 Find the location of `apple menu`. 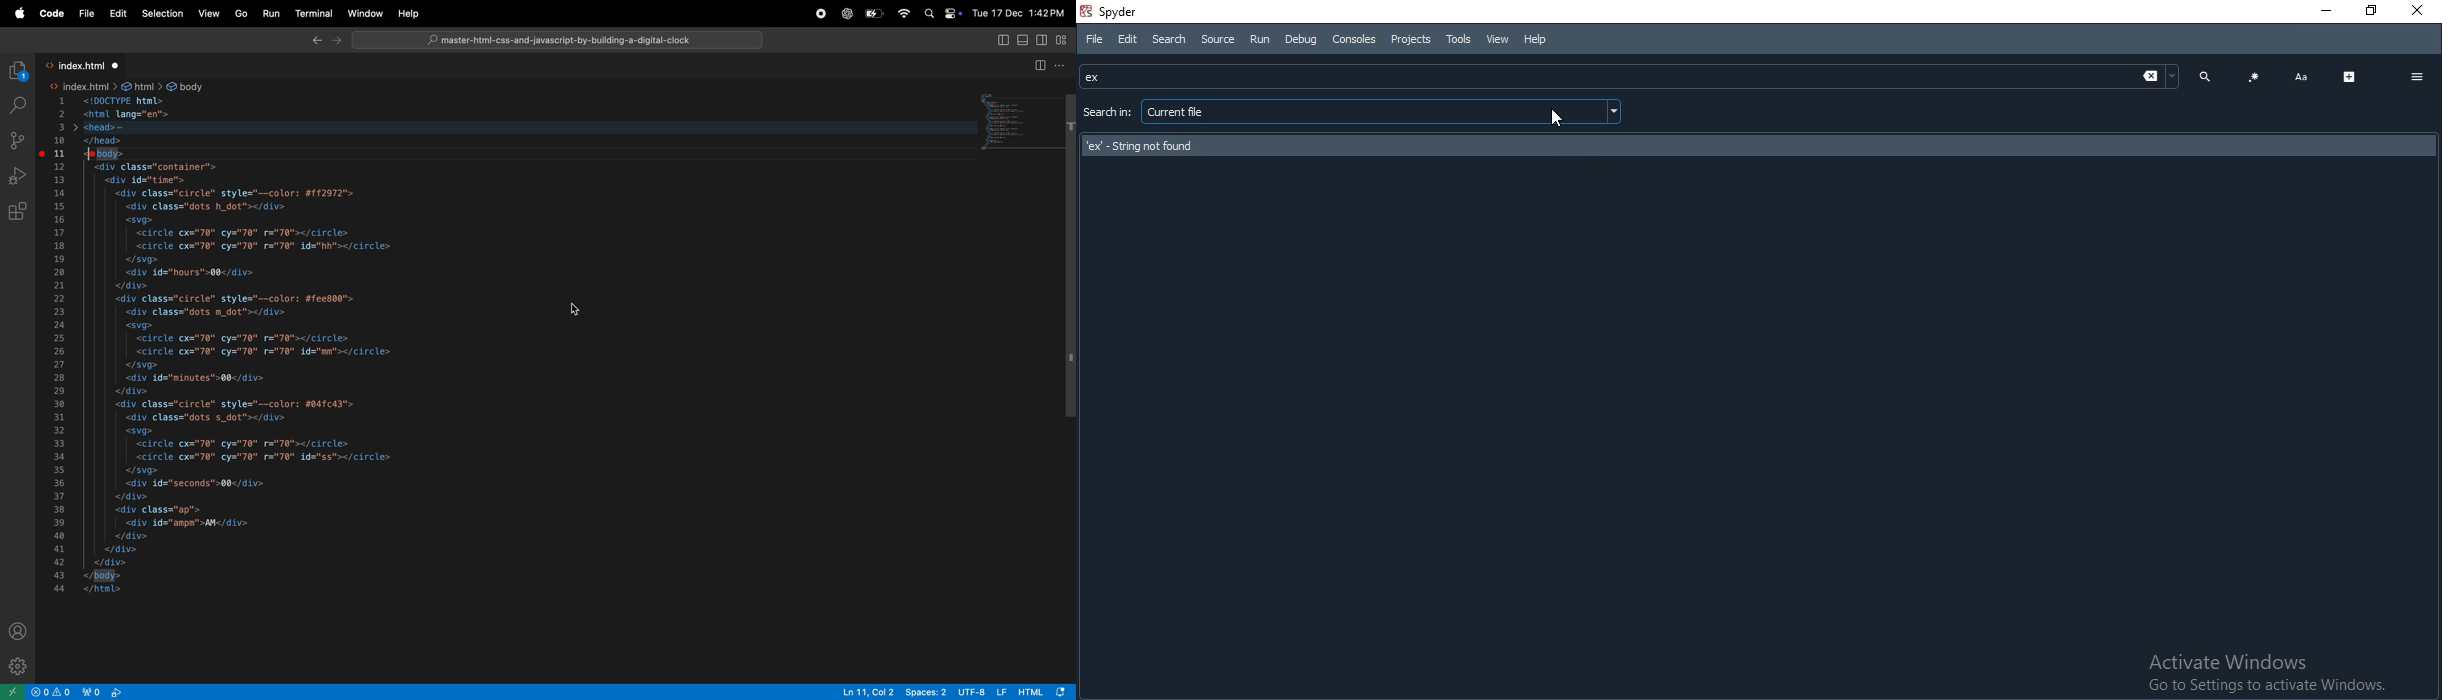

apple menu is located at coordinates (21, 14).